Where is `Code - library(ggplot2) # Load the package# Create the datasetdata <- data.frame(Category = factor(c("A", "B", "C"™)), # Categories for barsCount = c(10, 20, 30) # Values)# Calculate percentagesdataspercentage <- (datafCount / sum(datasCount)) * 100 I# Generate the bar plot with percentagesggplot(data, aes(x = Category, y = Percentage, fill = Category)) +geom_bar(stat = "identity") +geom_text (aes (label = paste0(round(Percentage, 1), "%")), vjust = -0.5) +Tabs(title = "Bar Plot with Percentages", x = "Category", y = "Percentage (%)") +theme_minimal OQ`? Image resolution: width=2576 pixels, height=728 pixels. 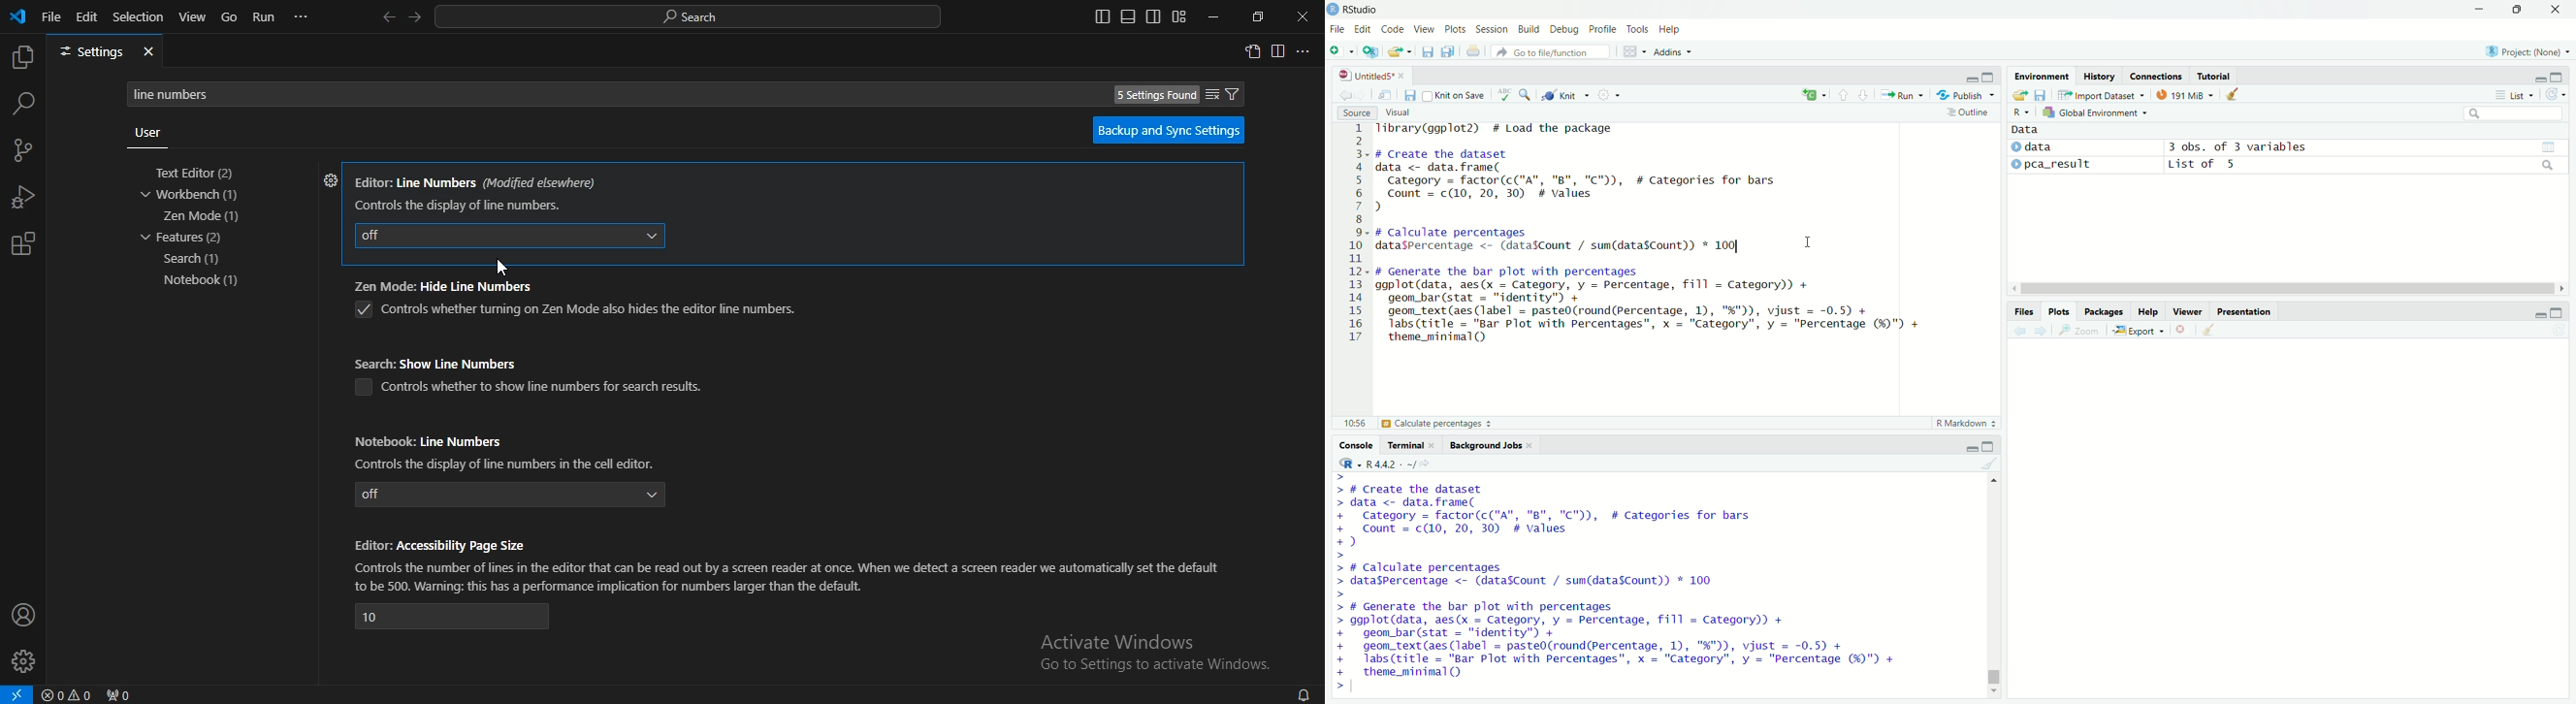
Code - library(ggplot2) # Load the package# Create the datasetdata <- data.frame(Category = factor(c("A", "B", "C"™)), # Categories for barsCount = c(10, 20, 30) # Values)# Calculate percentagesdataspercentage <- (datafCount / sum(datasCount)) * 100 I# Generate the bar plot with percentagesggplot(data, aes(x = Category, y = Percentage, fill = Category)) +geom_bar(stat = "identity") +geom_text (aes (label = paste0(round(Percentage, 1), "%")), vjust = -0.5) +Tabs(title = "Bar Plot with Percentages", x = "Category", y = "Percentage (%)") +theme_minimal OQ is located at coordinates (1652, 235).